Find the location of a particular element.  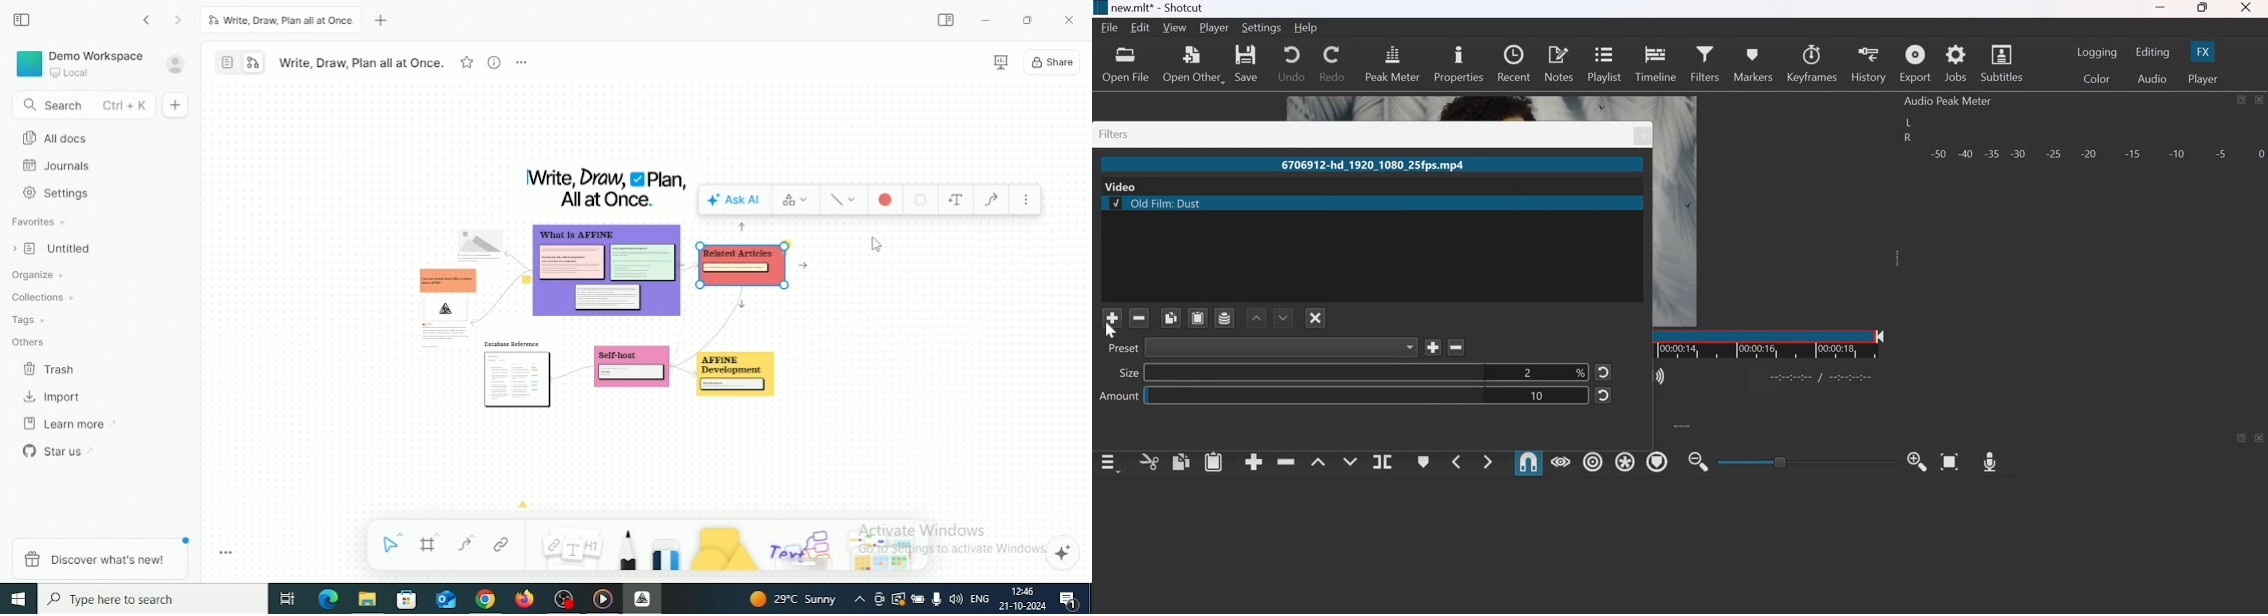

Note is located at coordinates (570, 546).